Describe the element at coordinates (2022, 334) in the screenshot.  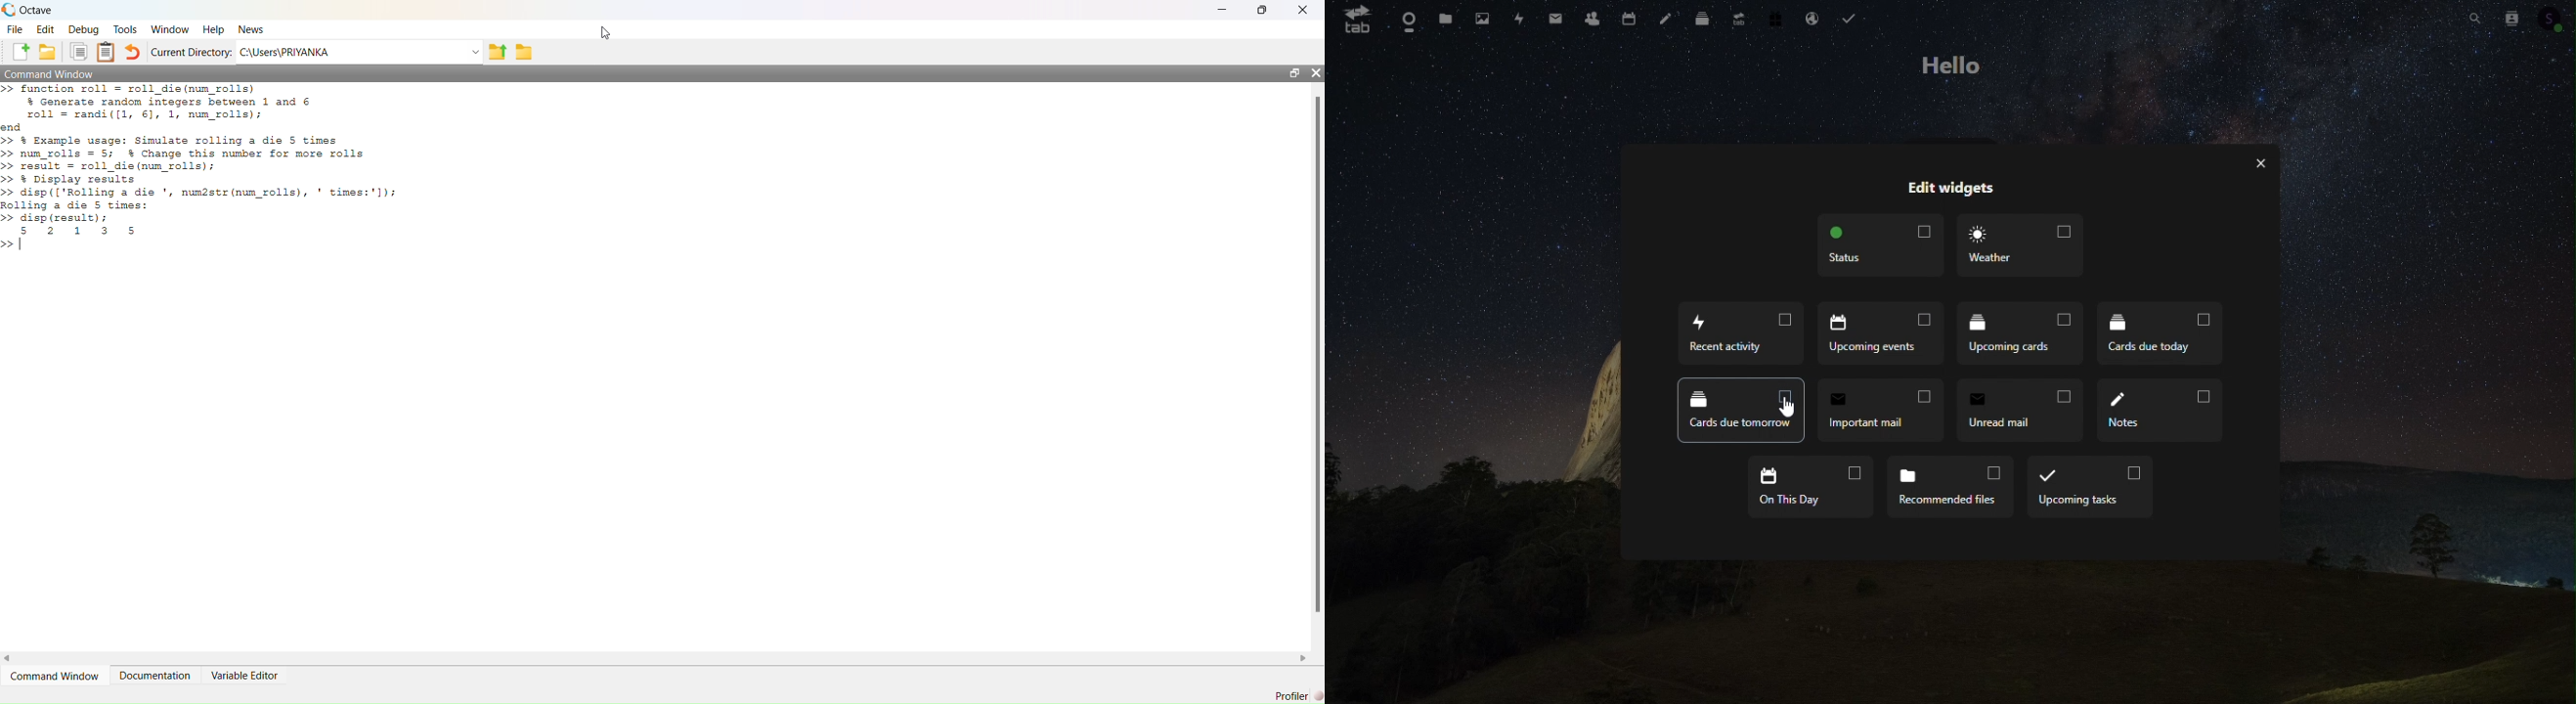
I see `Upcoming cards` at that location.